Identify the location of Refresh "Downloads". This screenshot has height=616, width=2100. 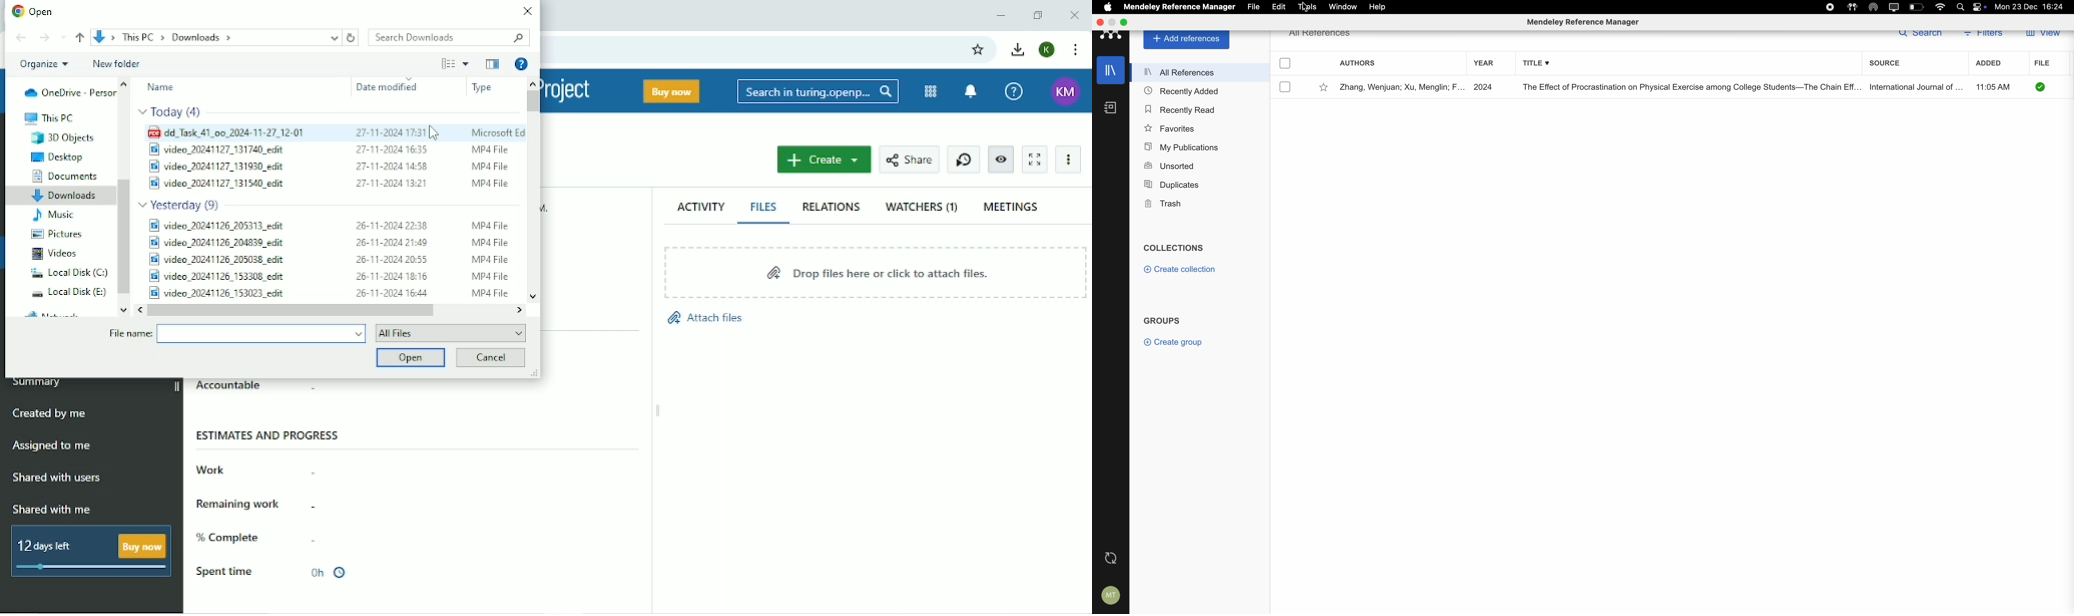
(352, 37).